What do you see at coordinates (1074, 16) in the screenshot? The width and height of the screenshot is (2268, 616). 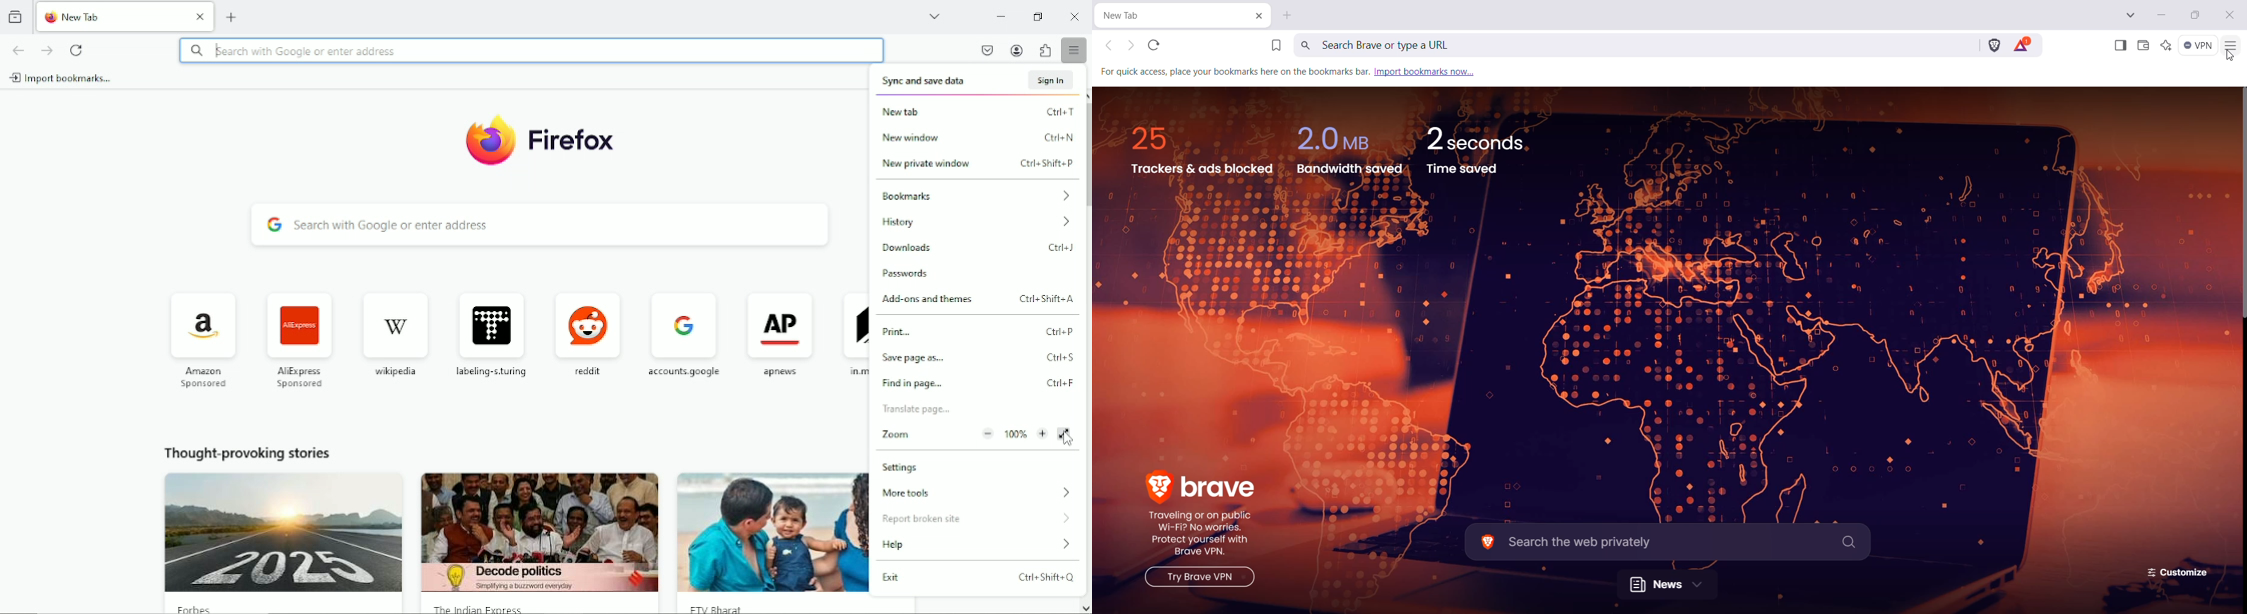 I see `Close` at bounding box center [1074, 16].